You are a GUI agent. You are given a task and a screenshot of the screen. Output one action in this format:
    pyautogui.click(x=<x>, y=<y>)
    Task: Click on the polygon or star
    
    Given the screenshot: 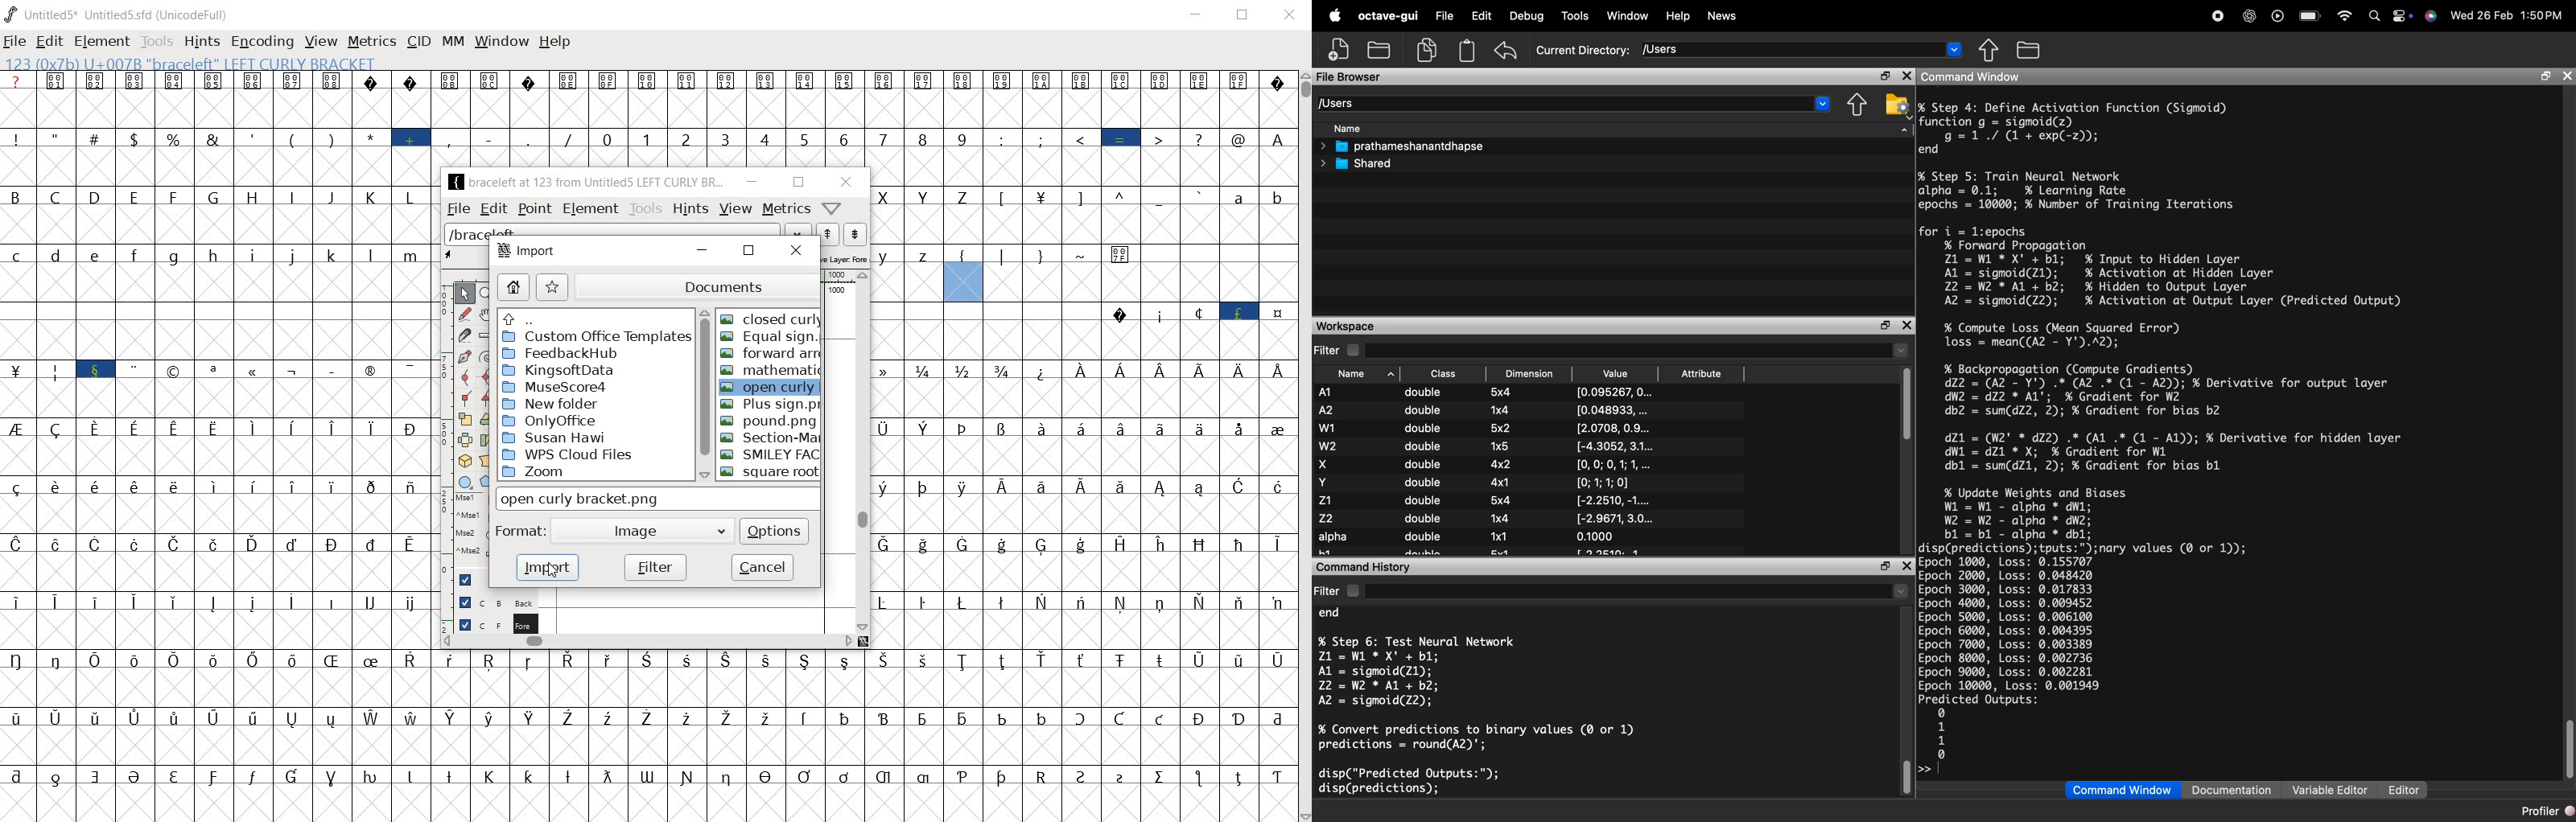 What is the action you would take?
    pyautogui.click(x=487, y=482)
    